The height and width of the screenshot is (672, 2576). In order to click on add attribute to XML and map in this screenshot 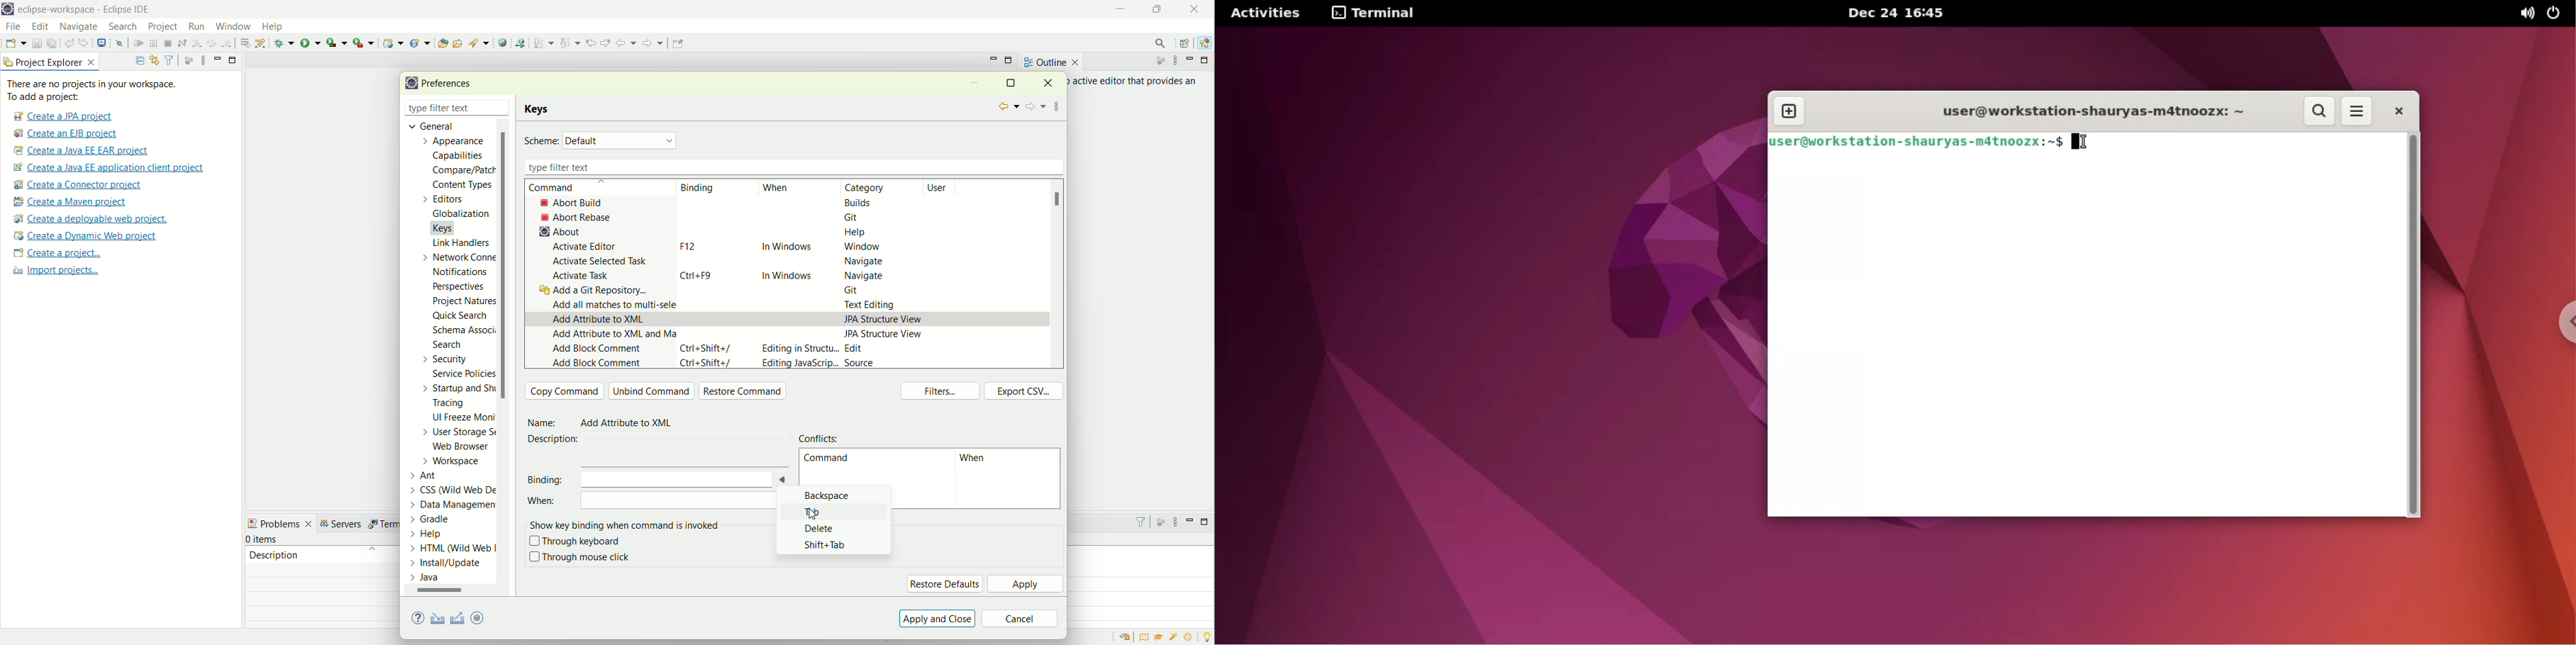, I will do `click(612, 338)`.